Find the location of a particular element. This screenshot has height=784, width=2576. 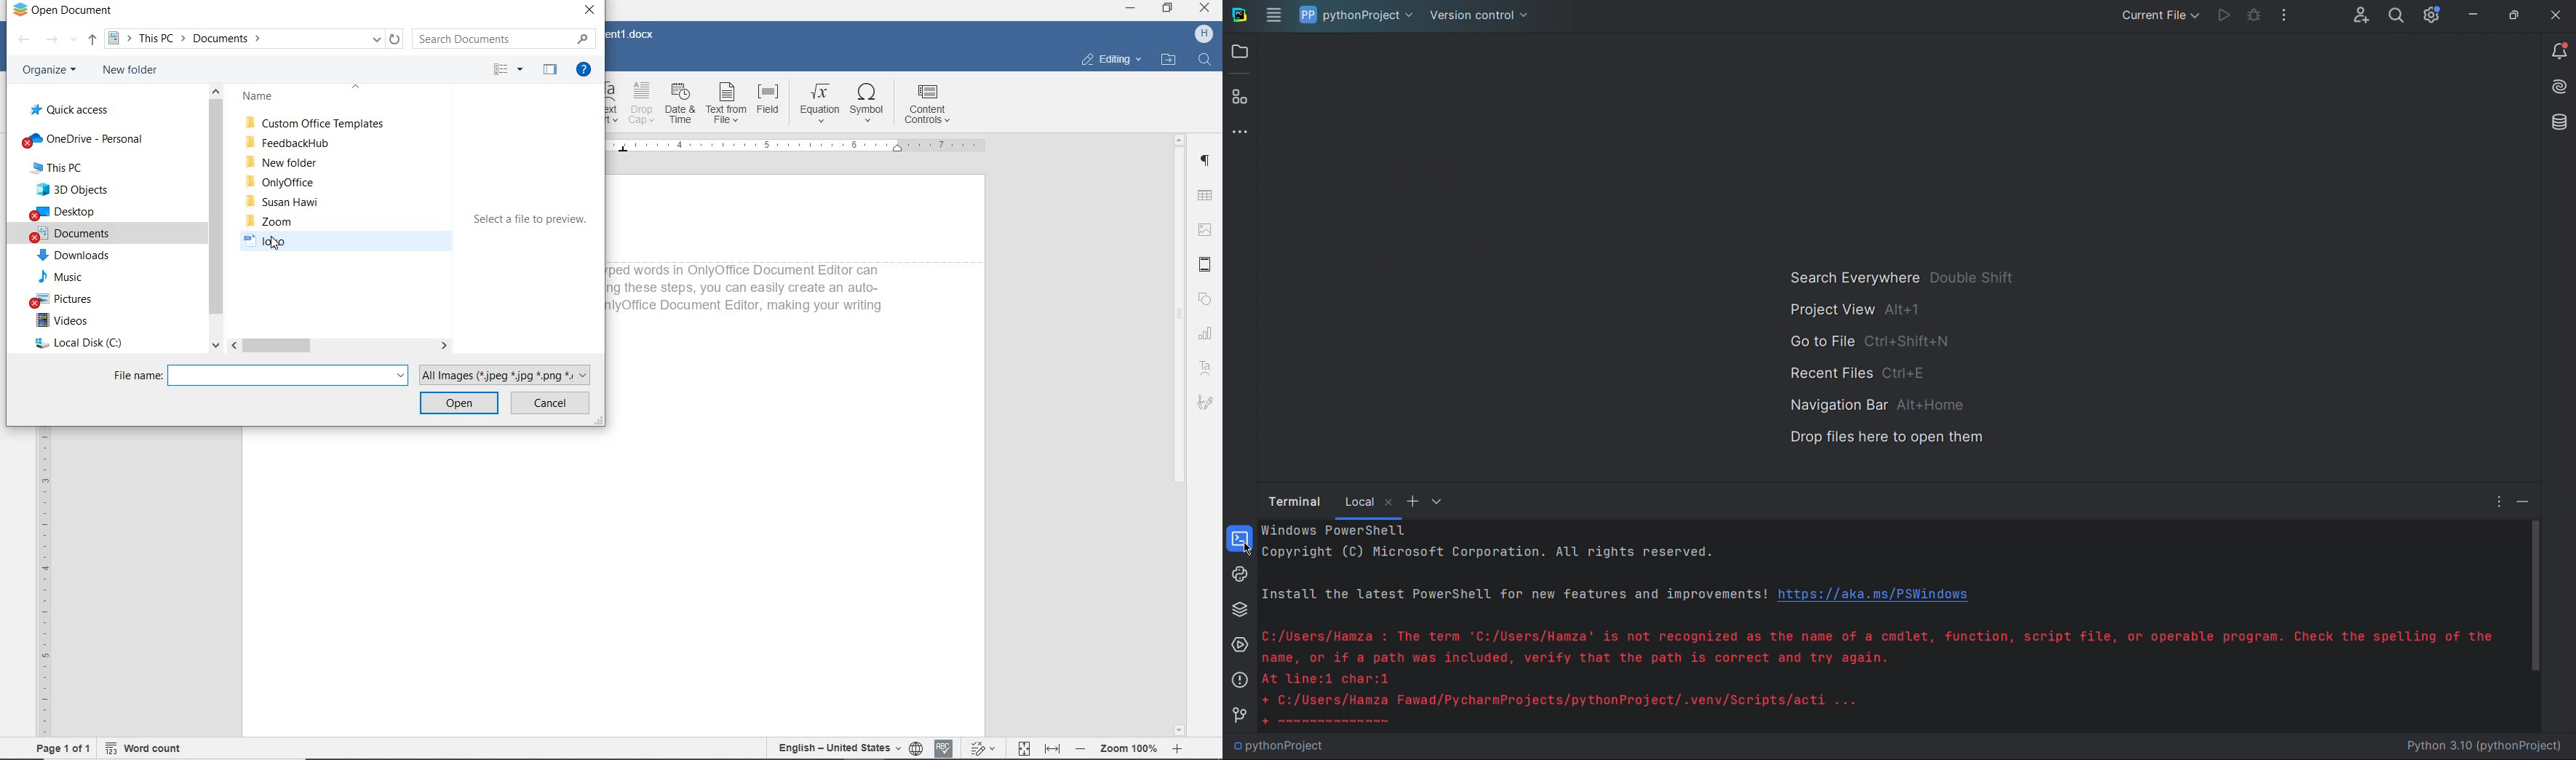

FIT TO WIDTH is located at coordinates (1052, 748).